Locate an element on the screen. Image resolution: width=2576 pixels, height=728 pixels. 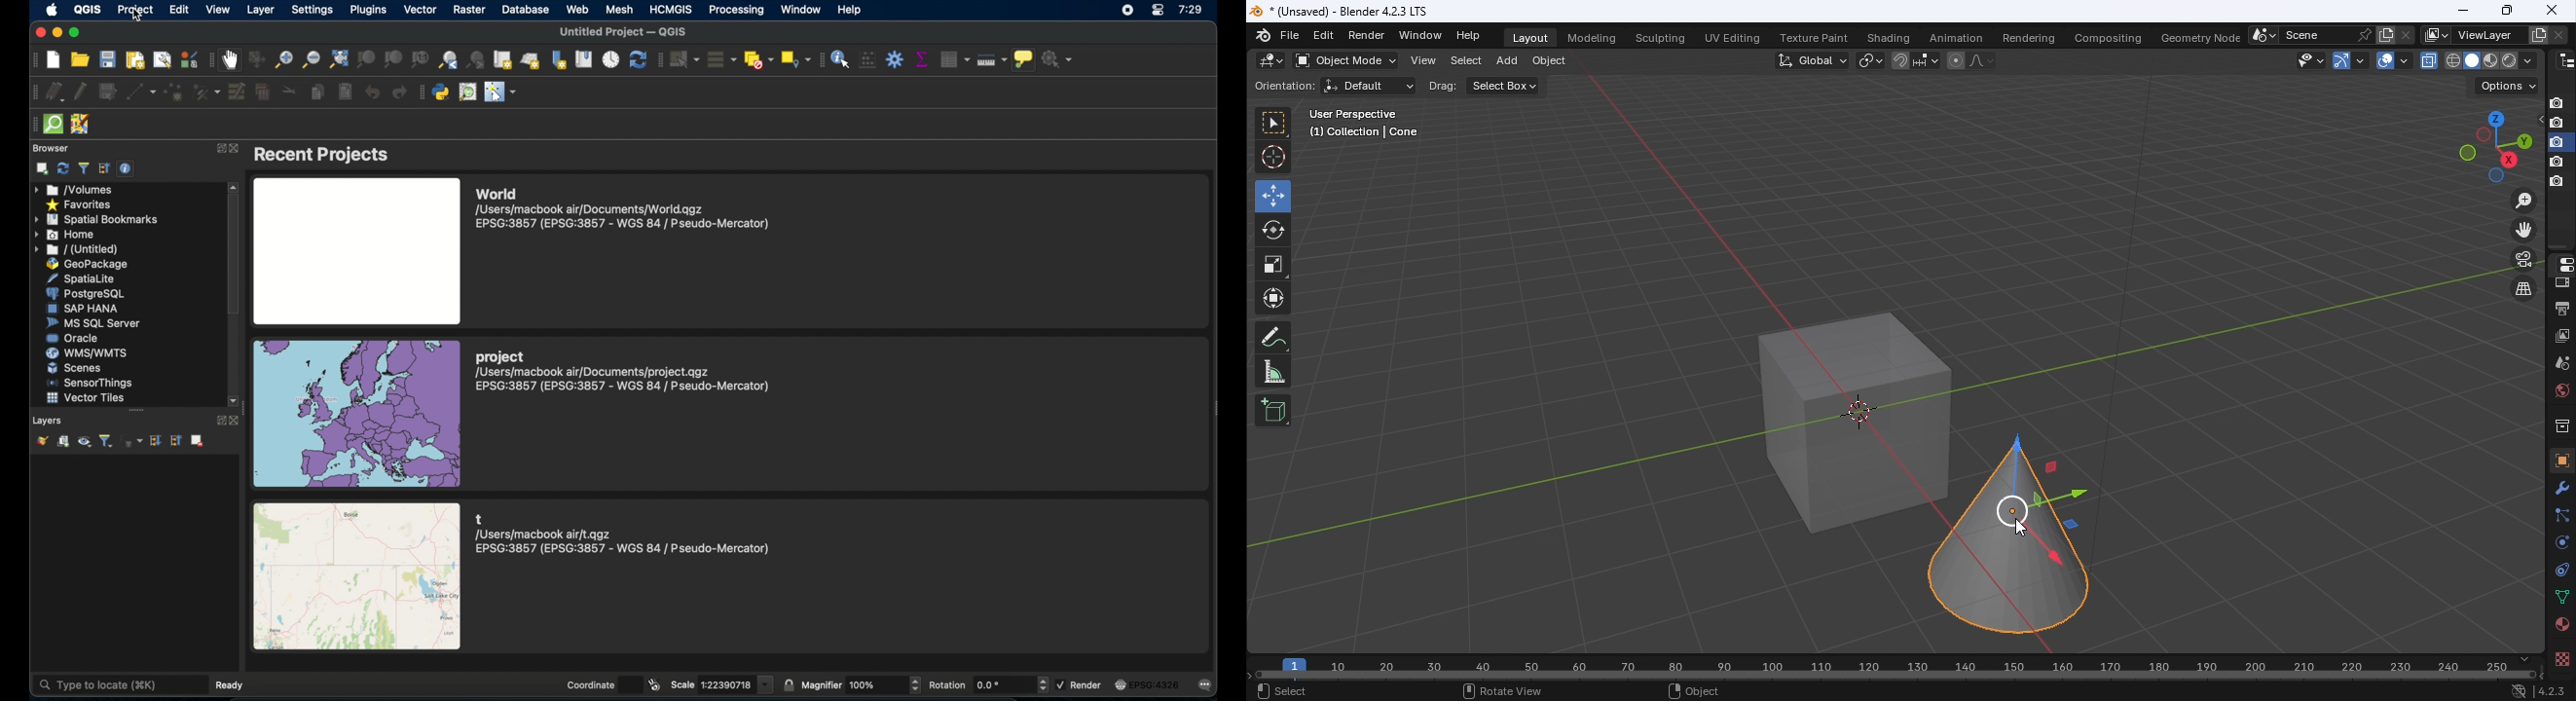
Rotate view is located at coordinates (1500, 691).